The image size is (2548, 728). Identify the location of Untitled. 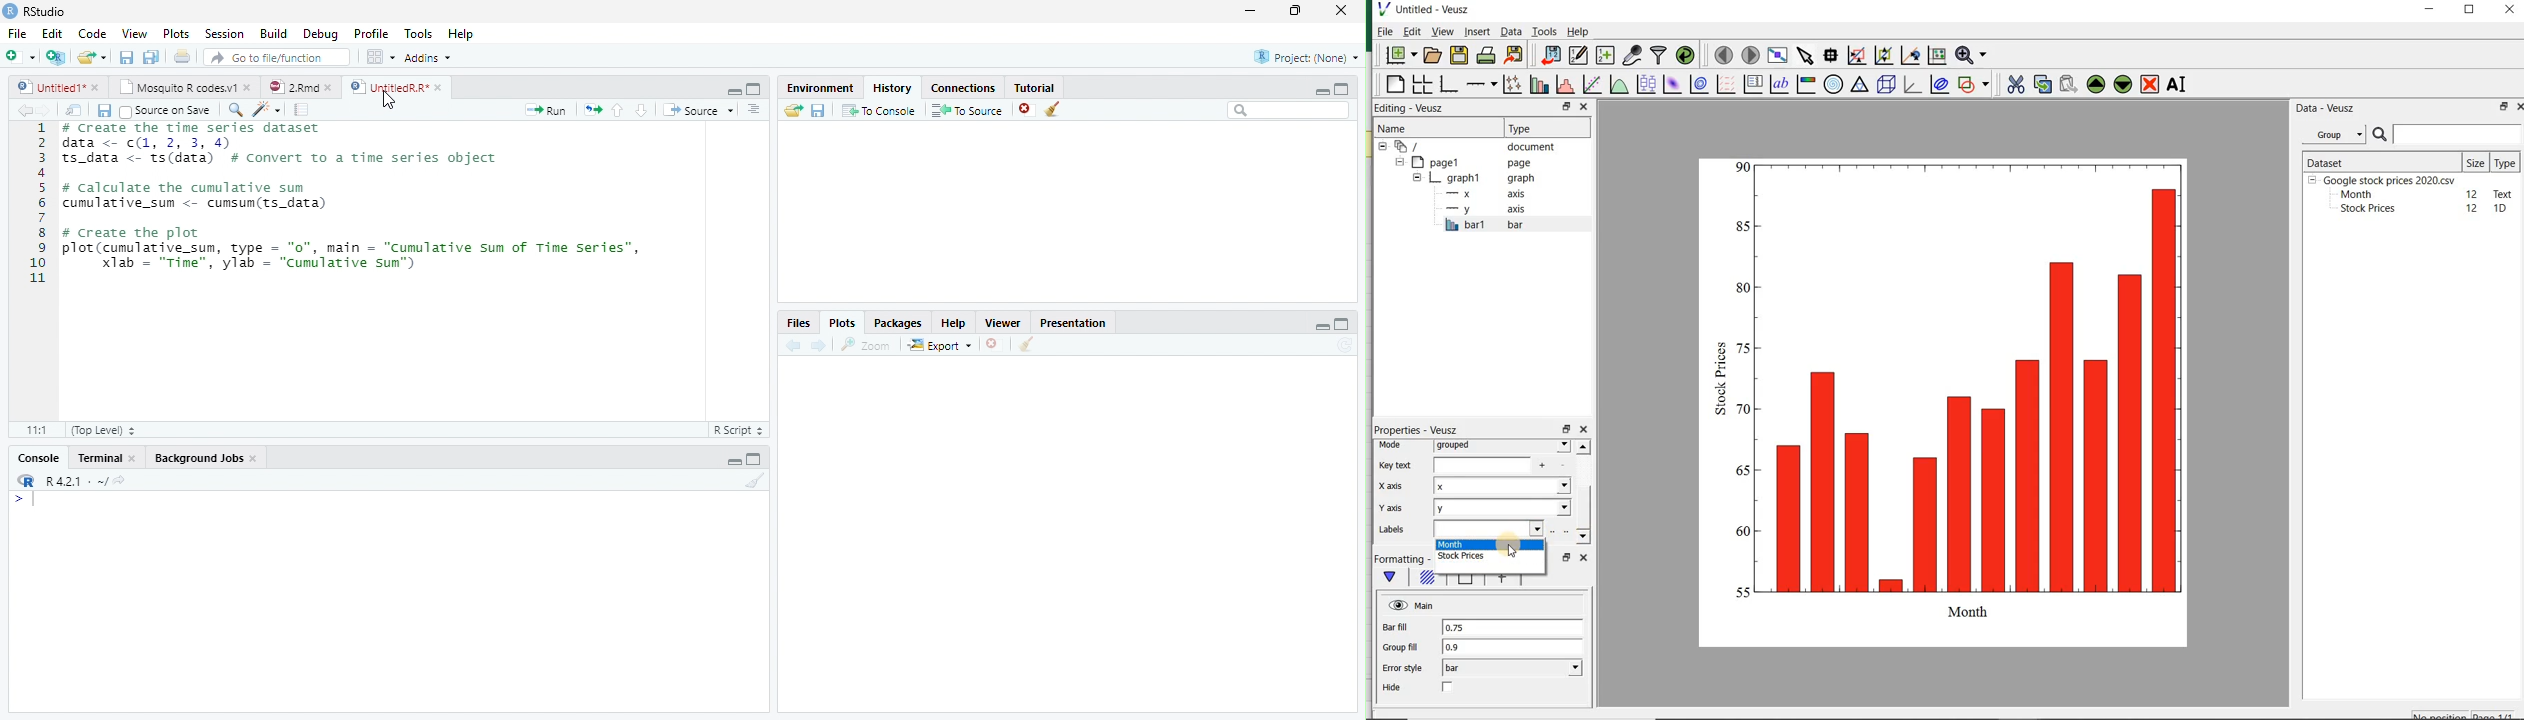
(58, 88).